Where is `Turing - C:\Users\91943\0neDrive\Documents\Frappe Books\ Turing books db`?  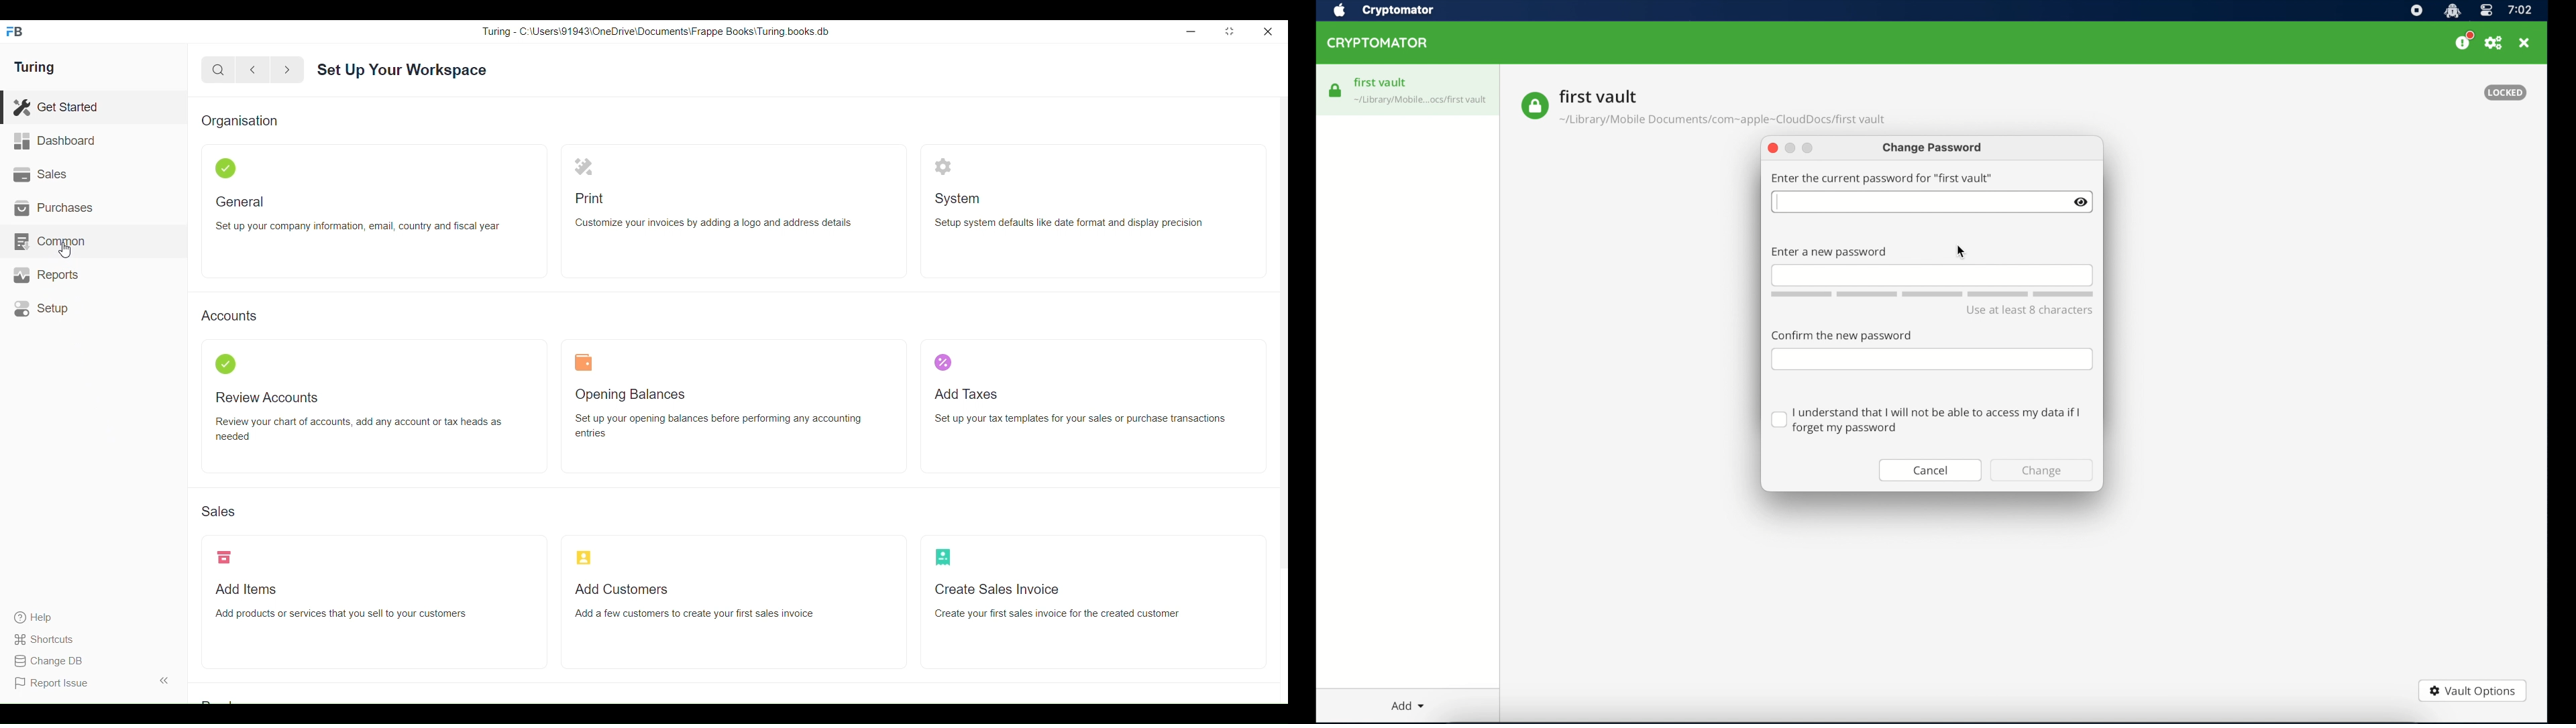 Turing - C:\Users\91943\0neDrive\Documents\Frappe Books\ Turing books db is located at coordinates (655, 32).